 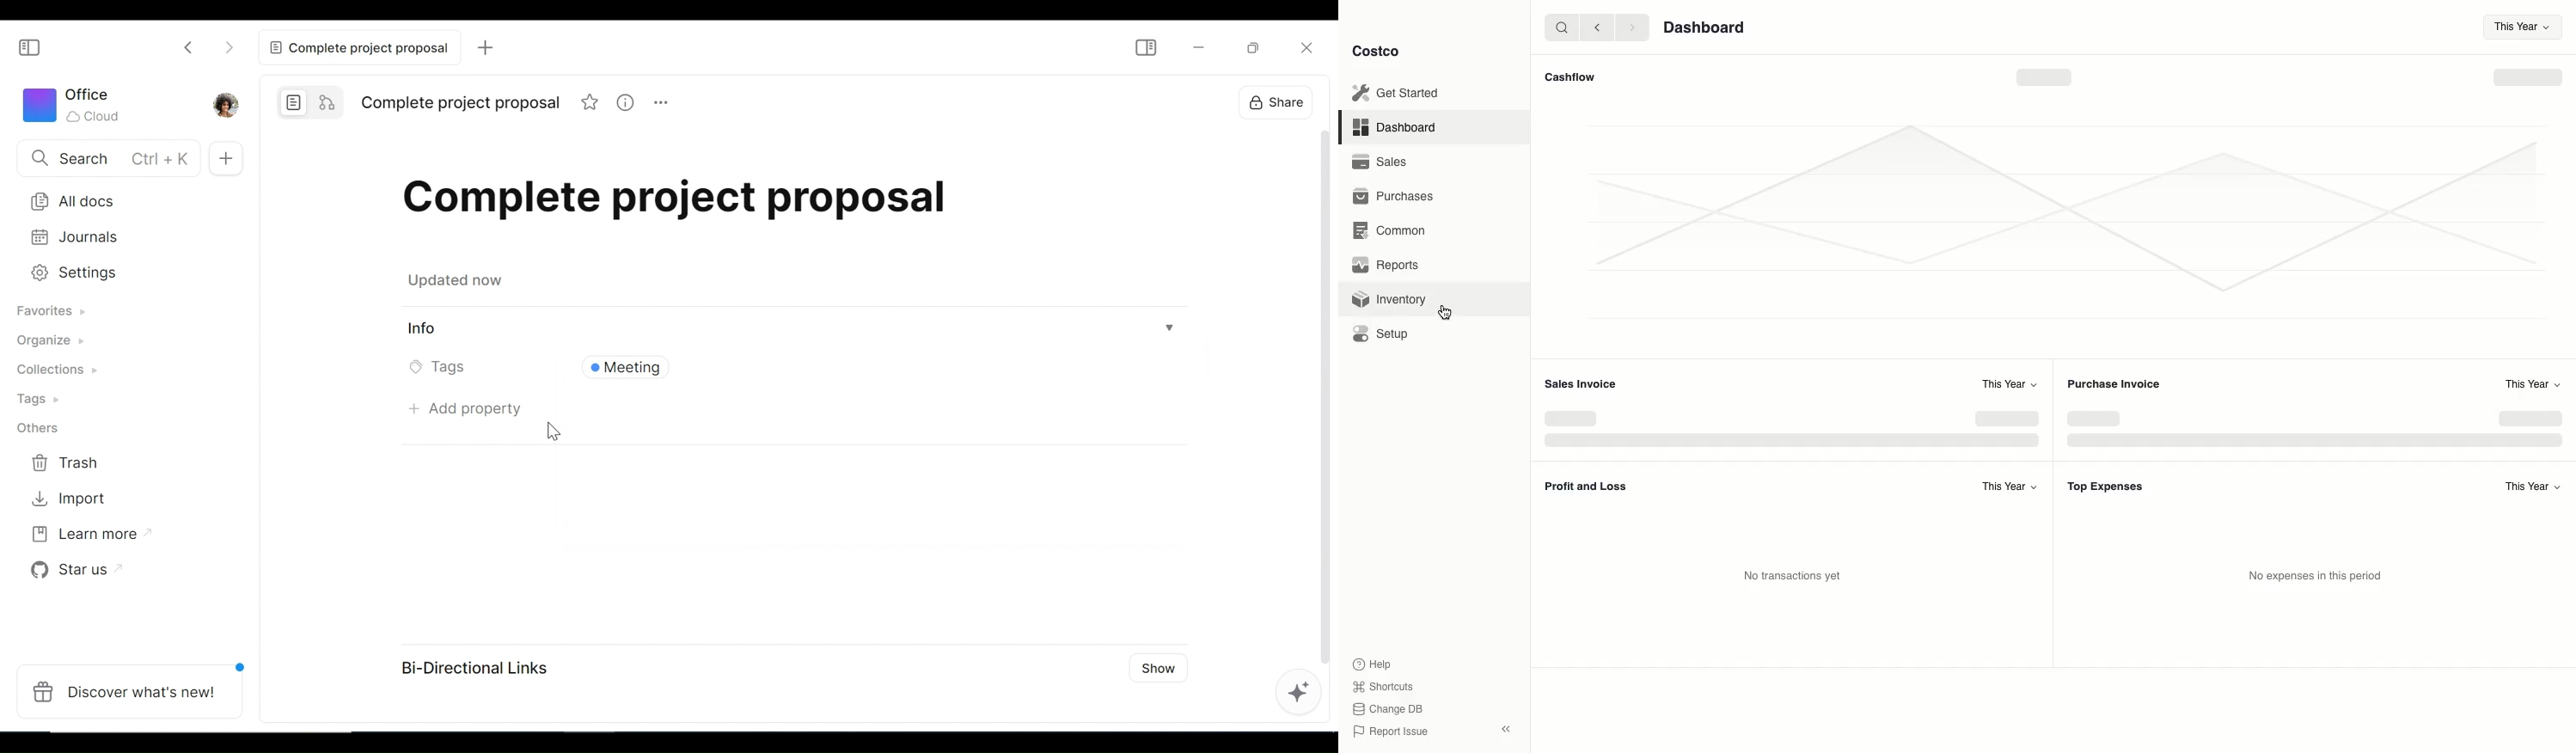 What do you see at coordinates (1386, 334) in the screenshot?
I see `Setup` at bounding box center [1386, 334].